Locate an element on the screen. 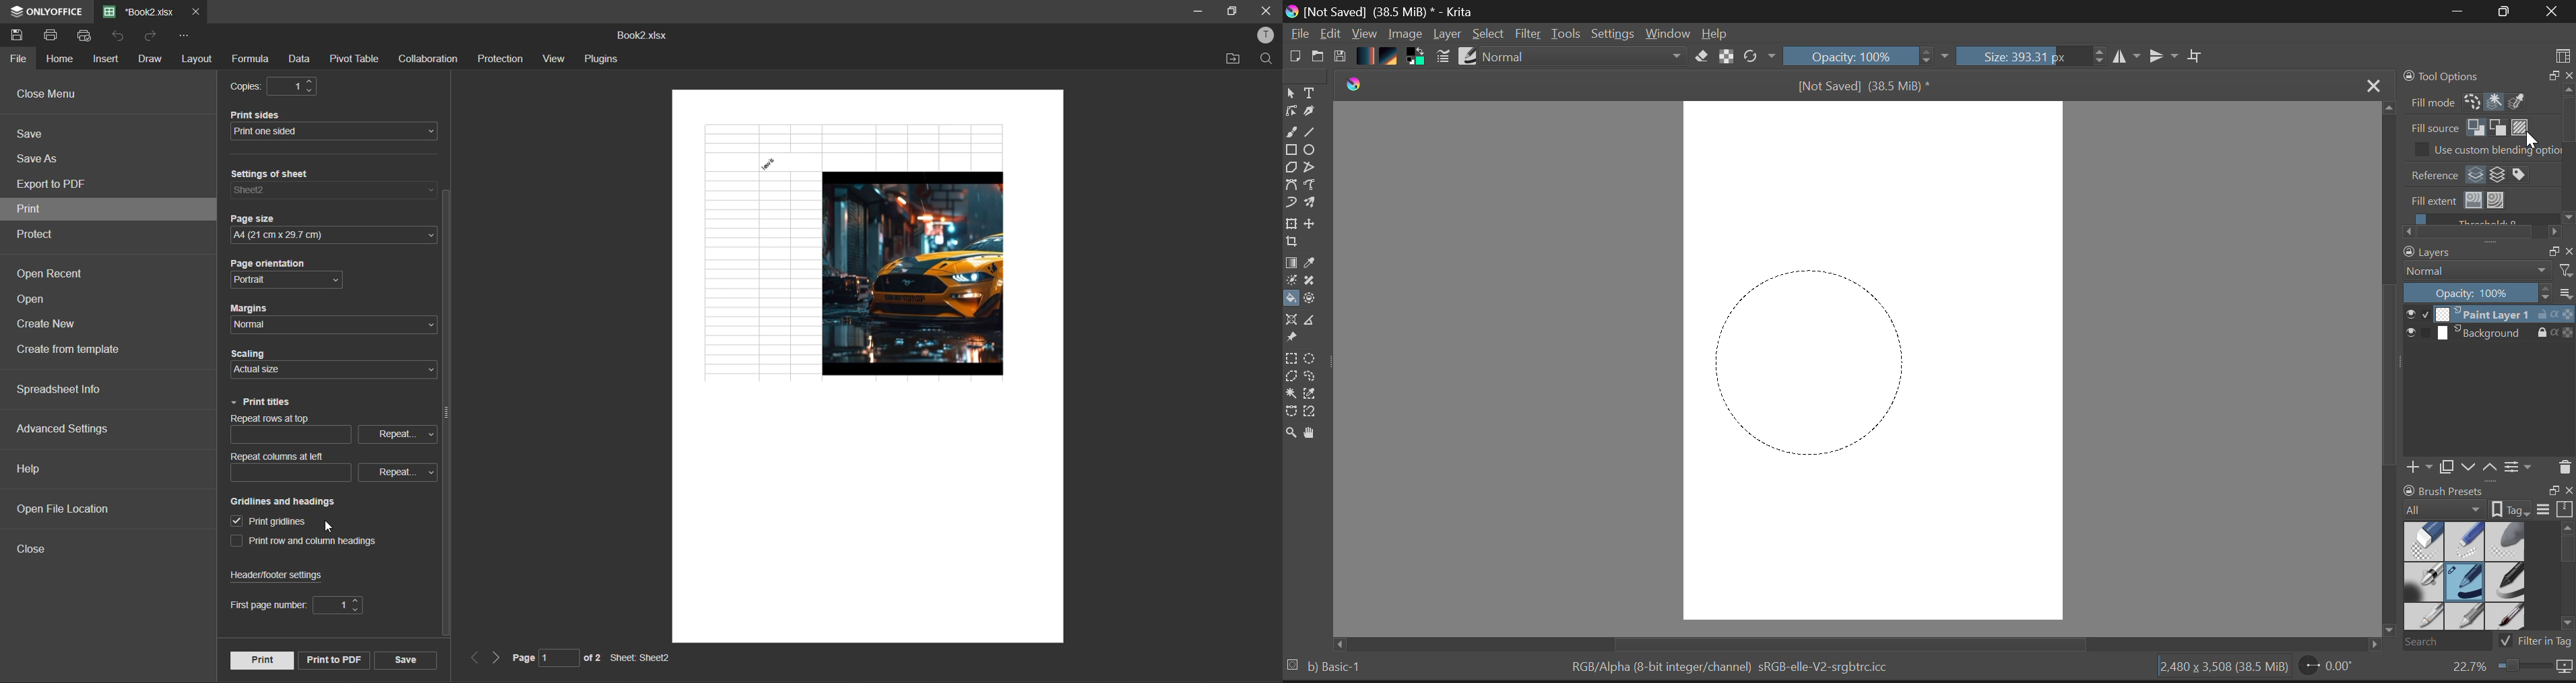  Edit shapes is located at coordinates (1291, 112).